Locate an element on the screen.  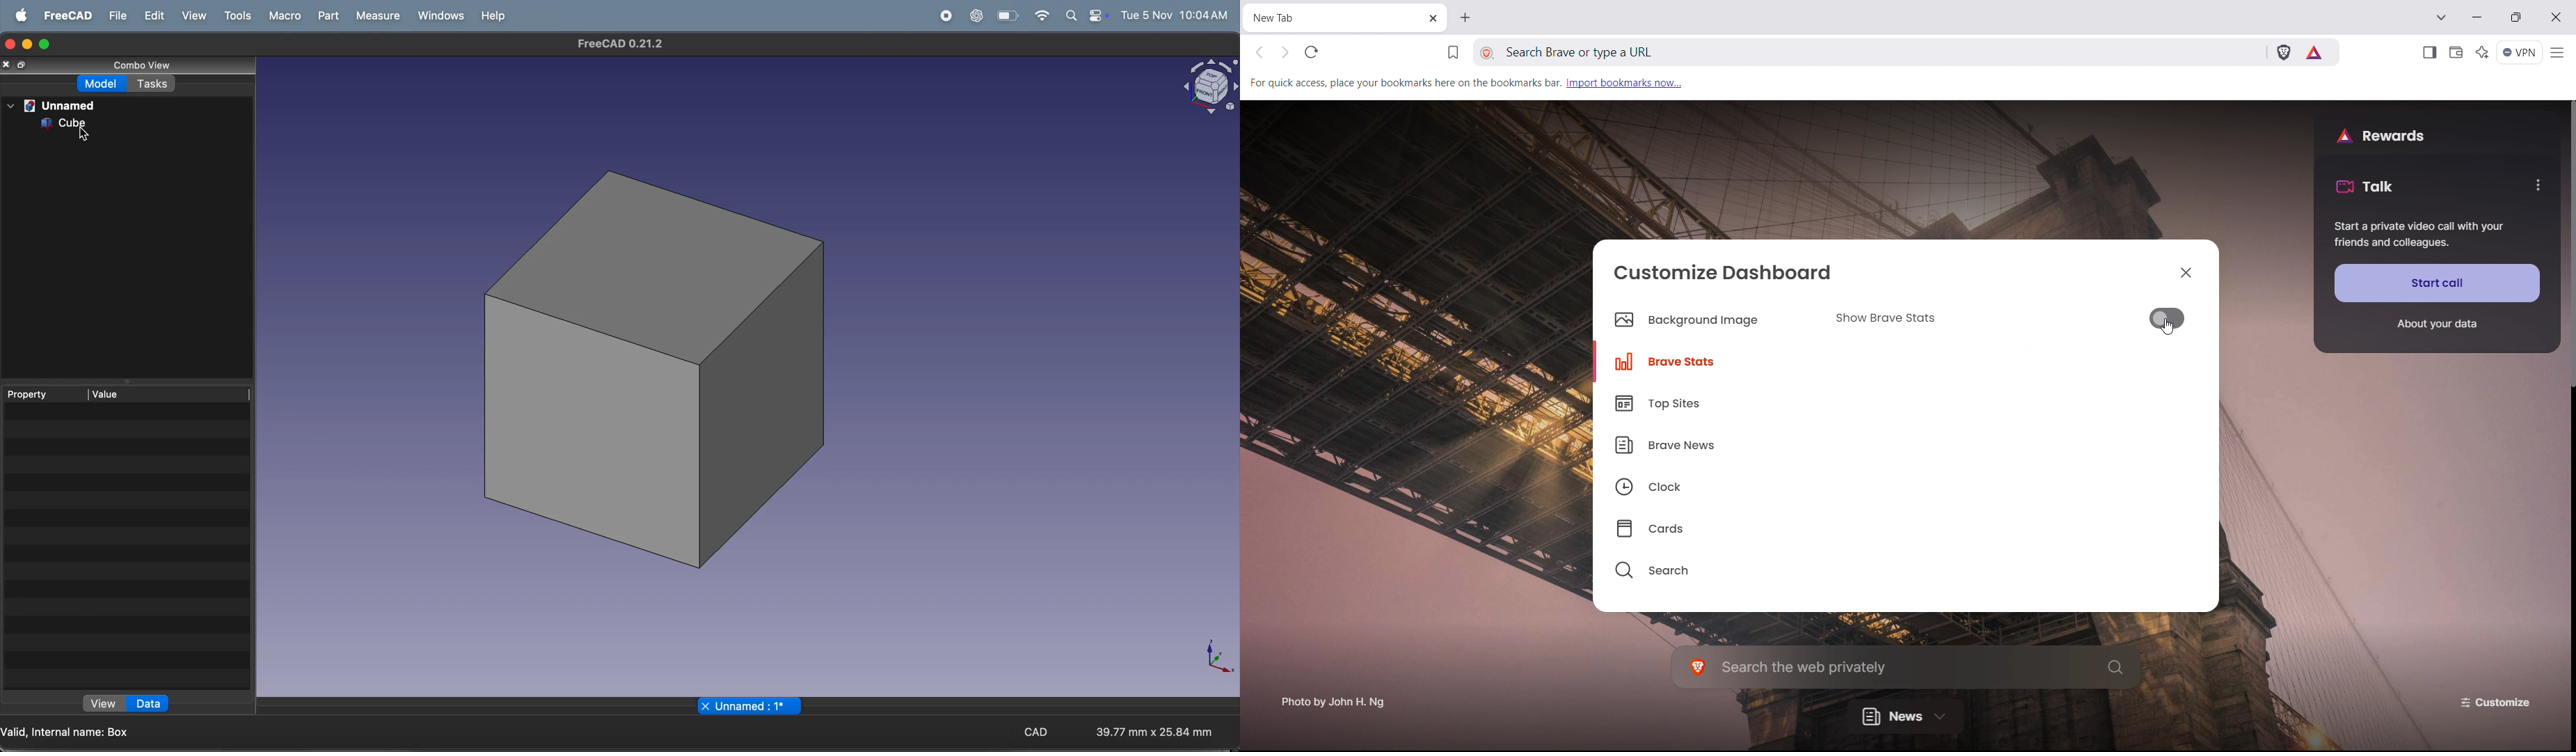
measure is located at coordinates (380, 16).